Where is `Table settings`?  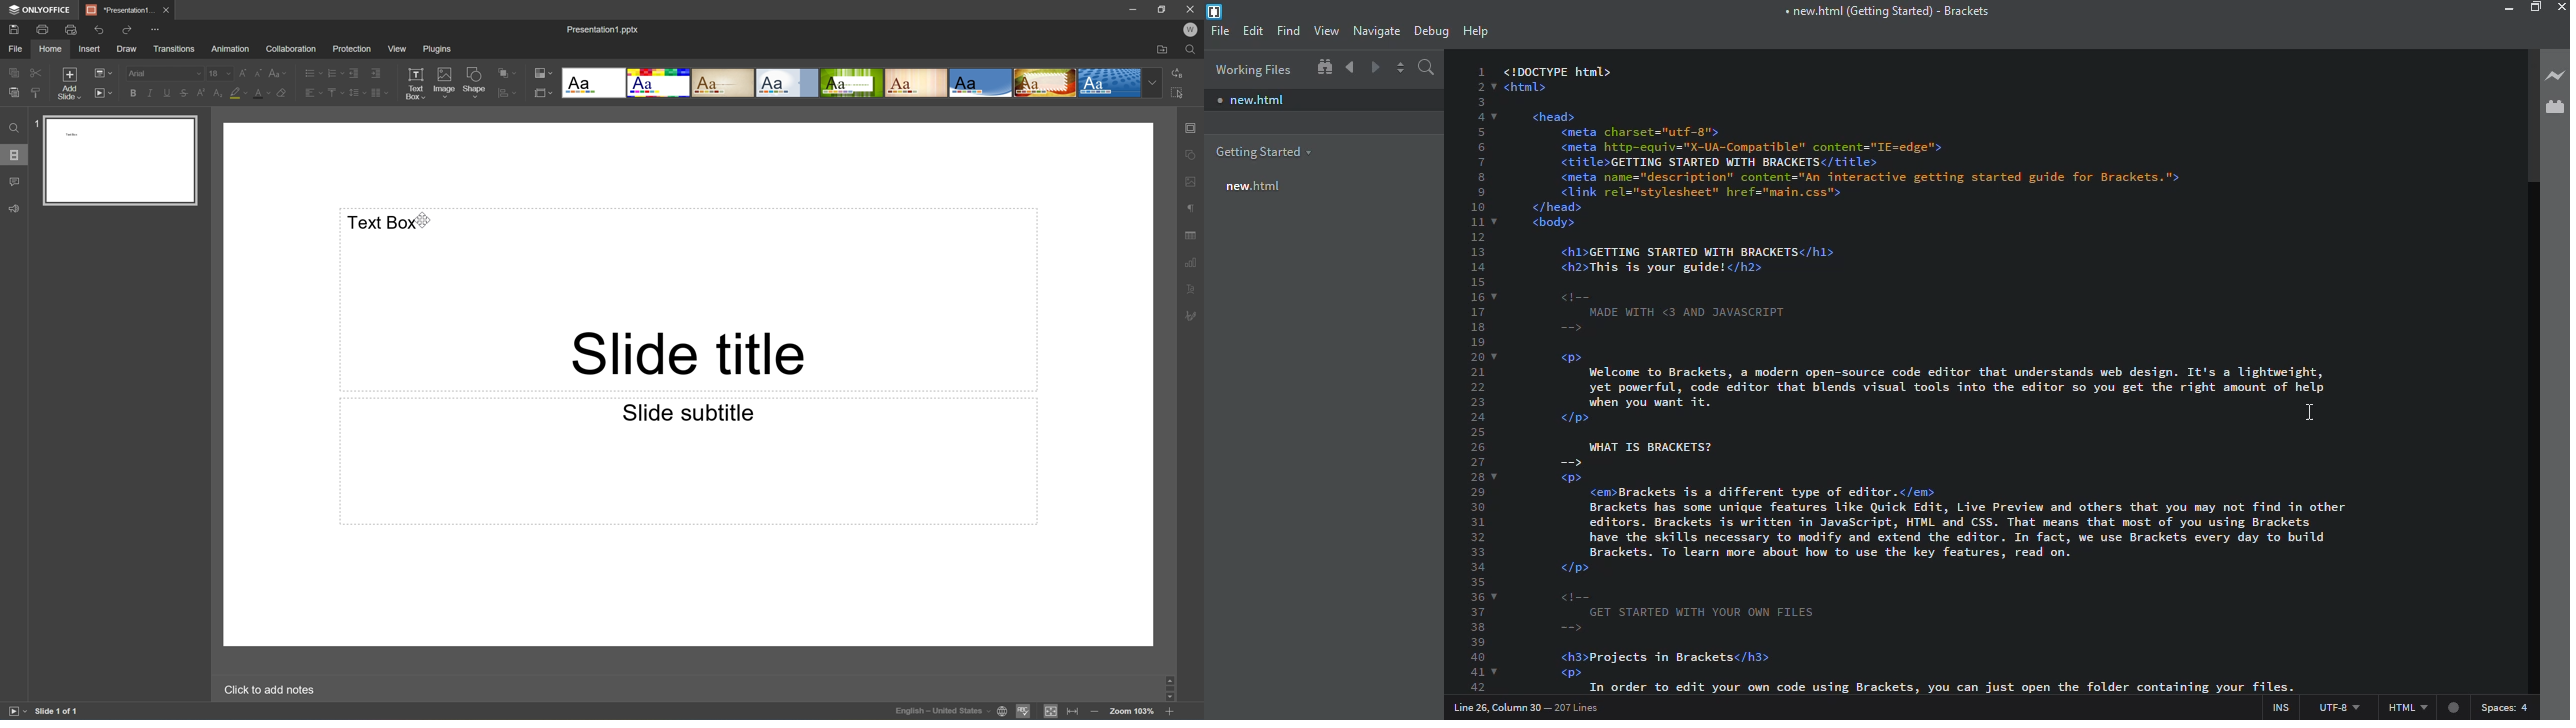
Table settings is located at coordinates (1196, 234).